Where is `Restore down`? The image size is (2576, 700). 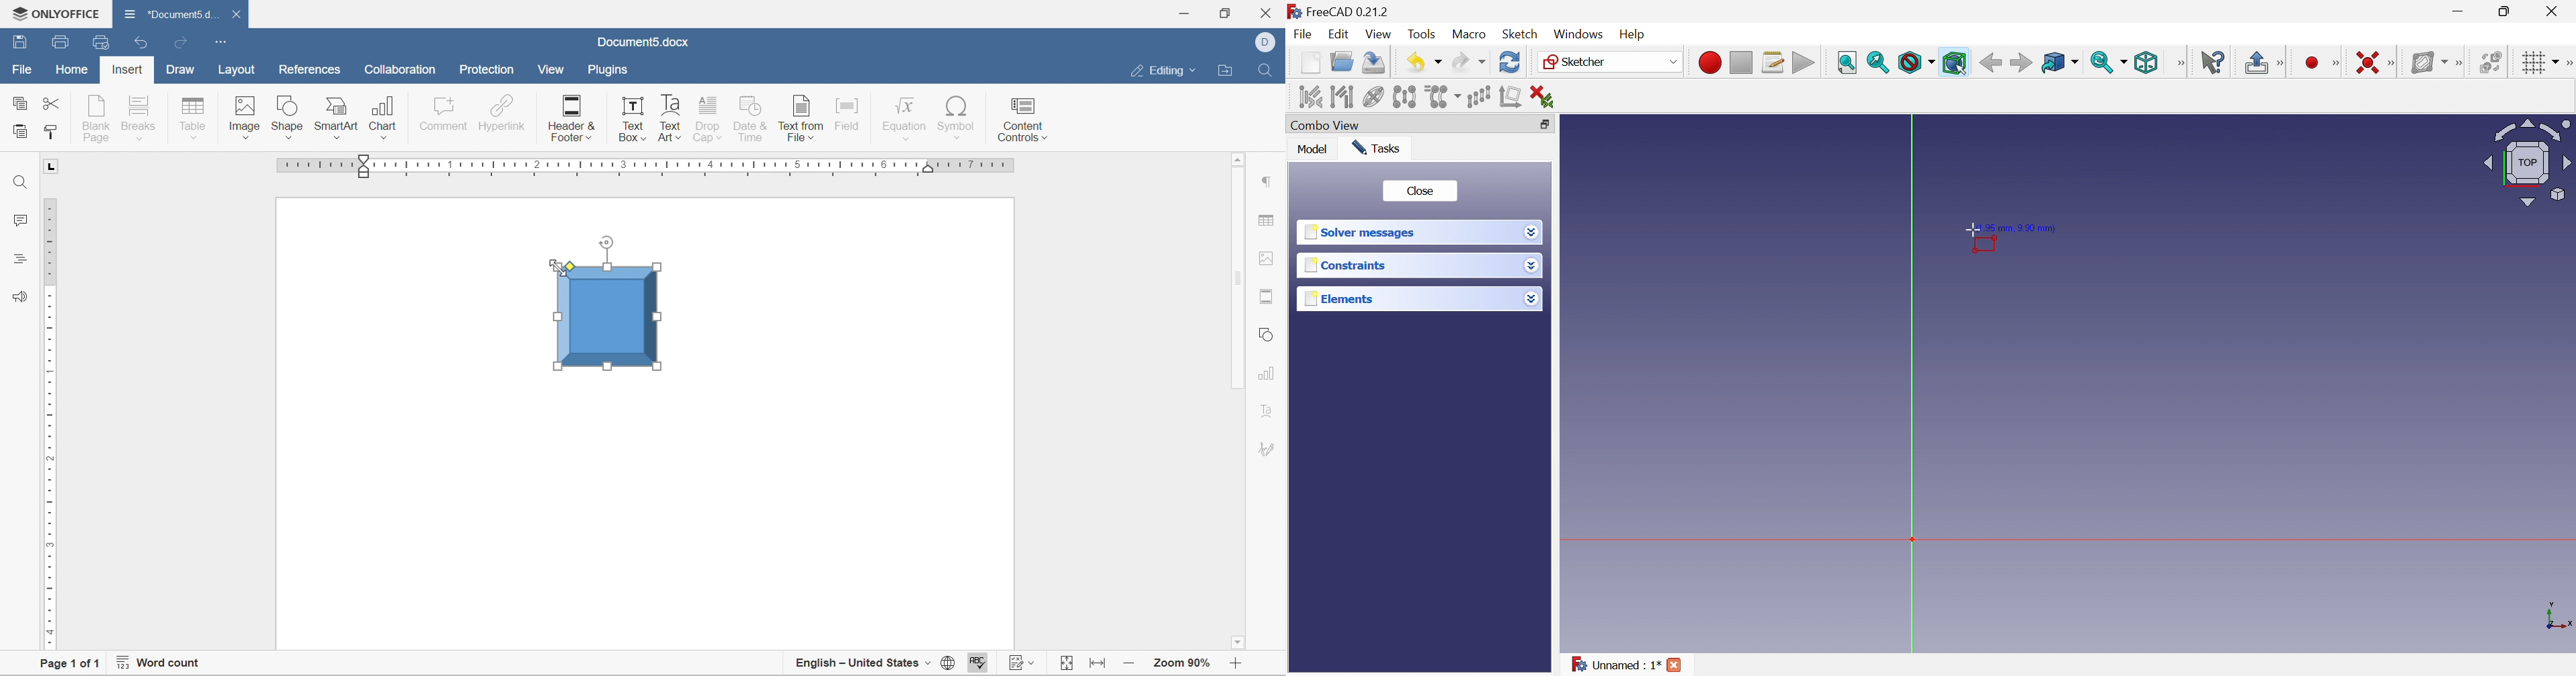 Restore down is located at coordinates (2507, 11).